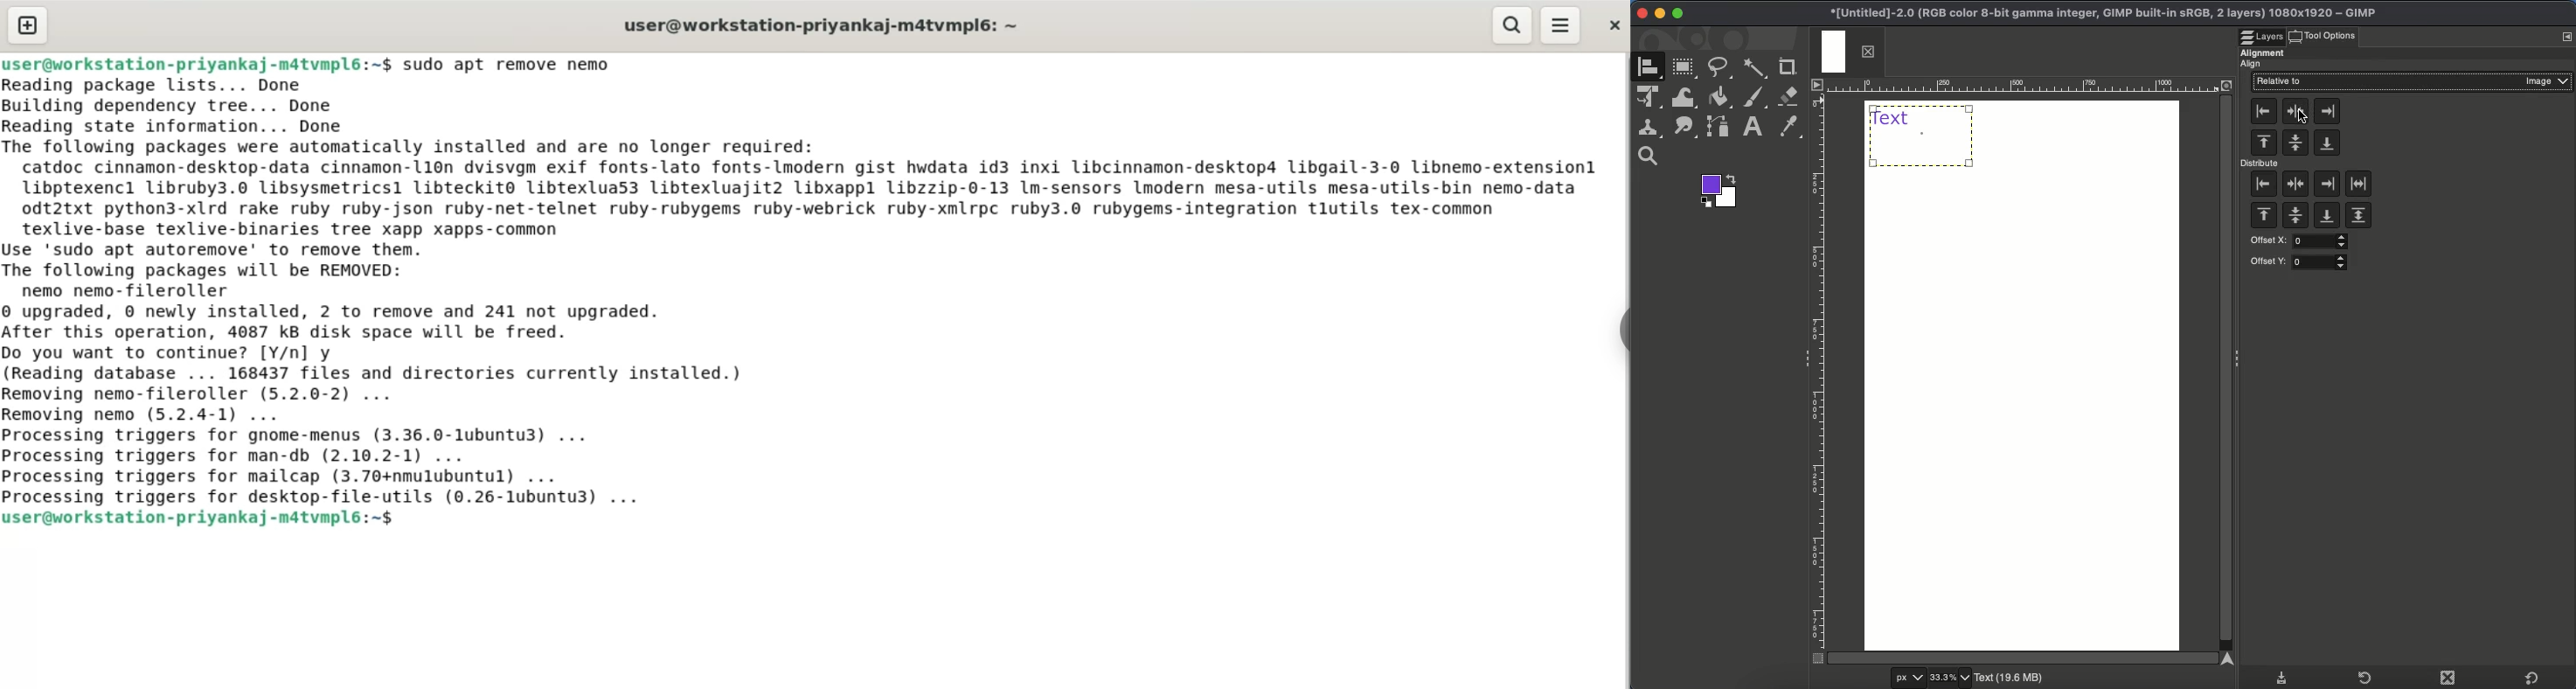  Describe the element at coordinates (2297, 241) in the screenshot. I see `Offset X:` at that location.